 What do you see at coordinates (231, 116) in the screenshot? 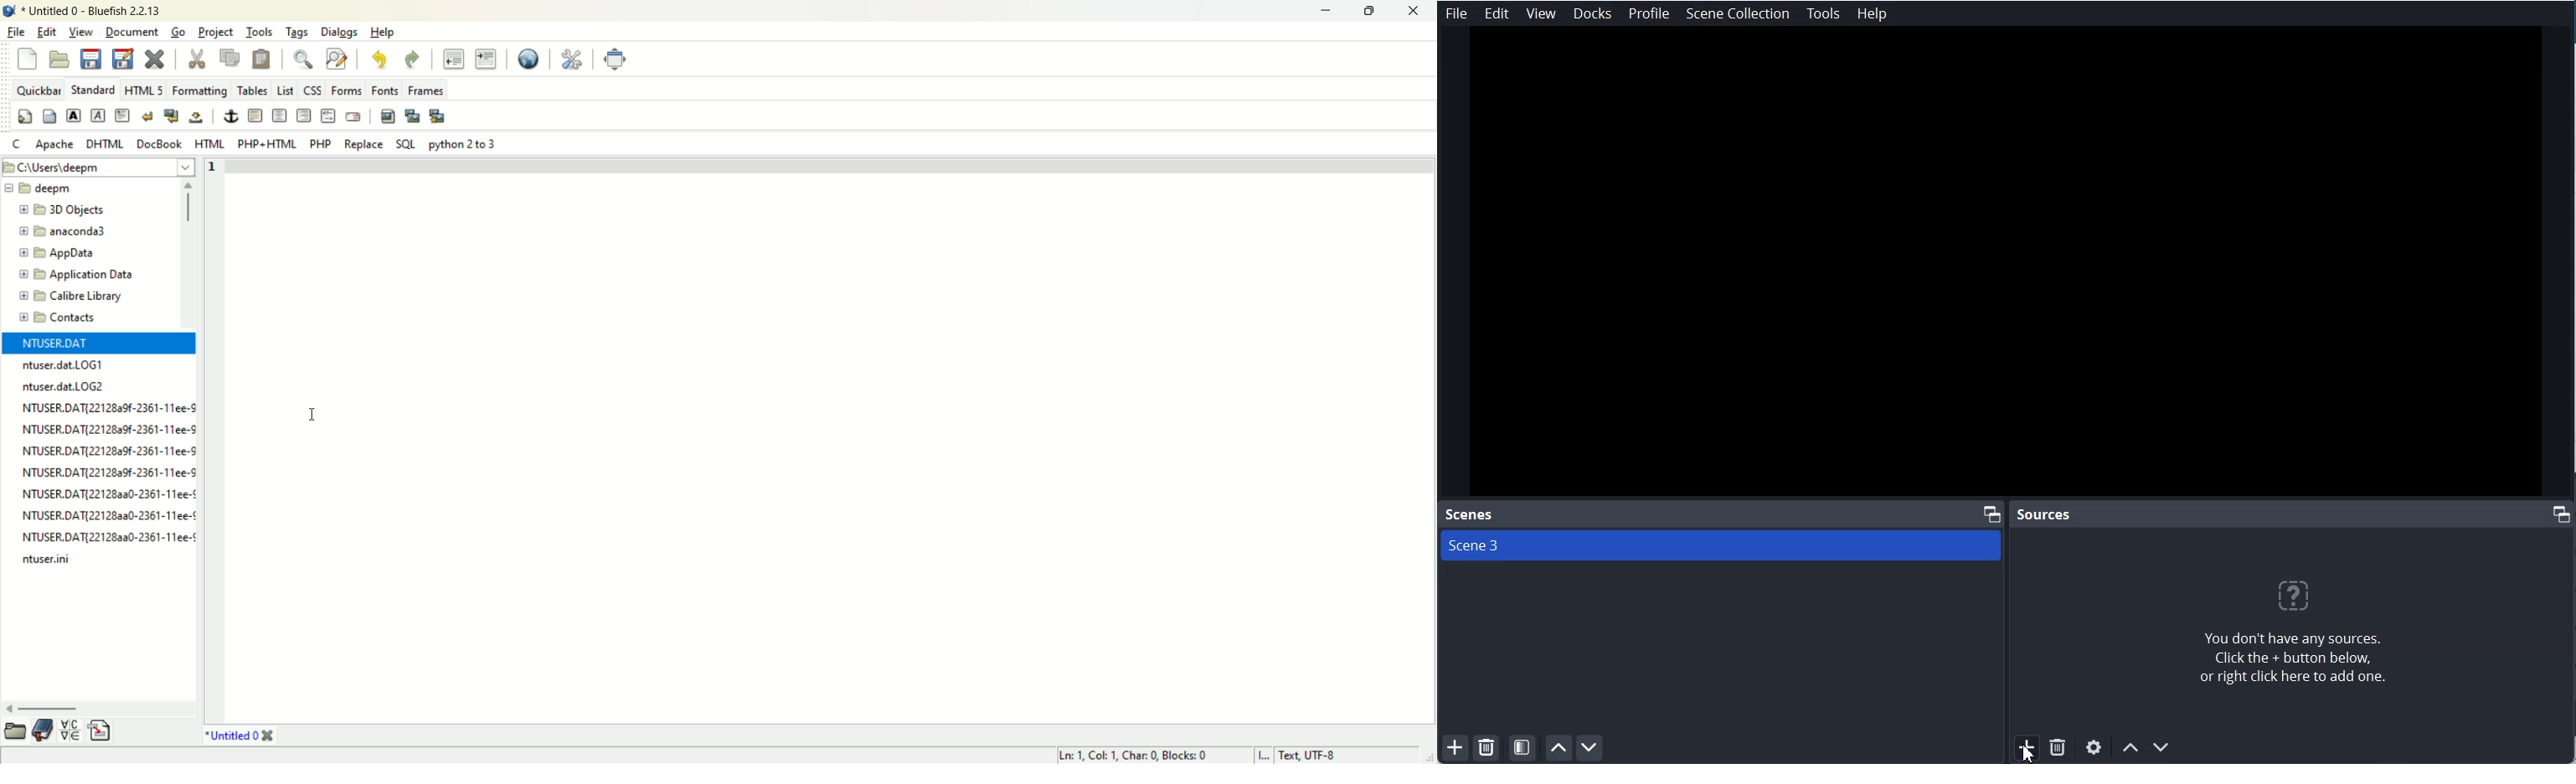
I see `anchor` at bounding box center [231, 116].